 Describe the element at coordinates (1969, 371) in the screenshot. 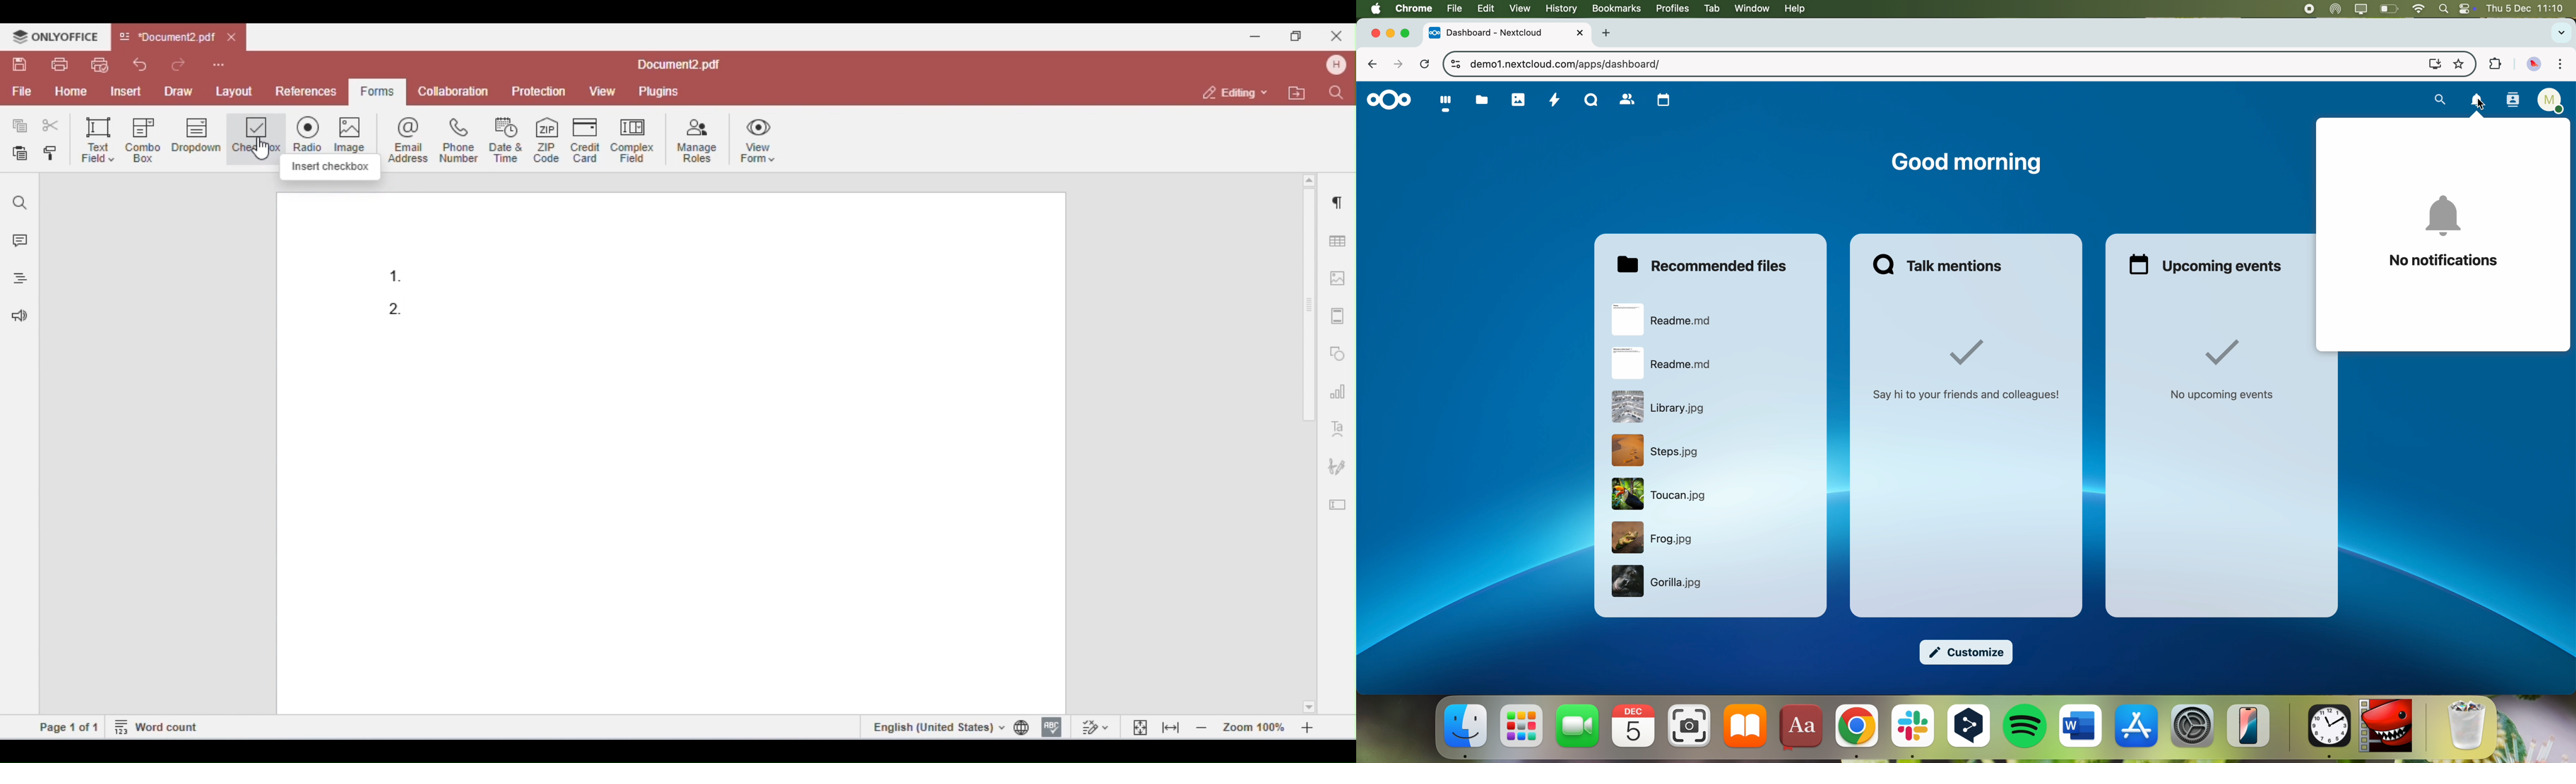

I see `say hi` at that location.